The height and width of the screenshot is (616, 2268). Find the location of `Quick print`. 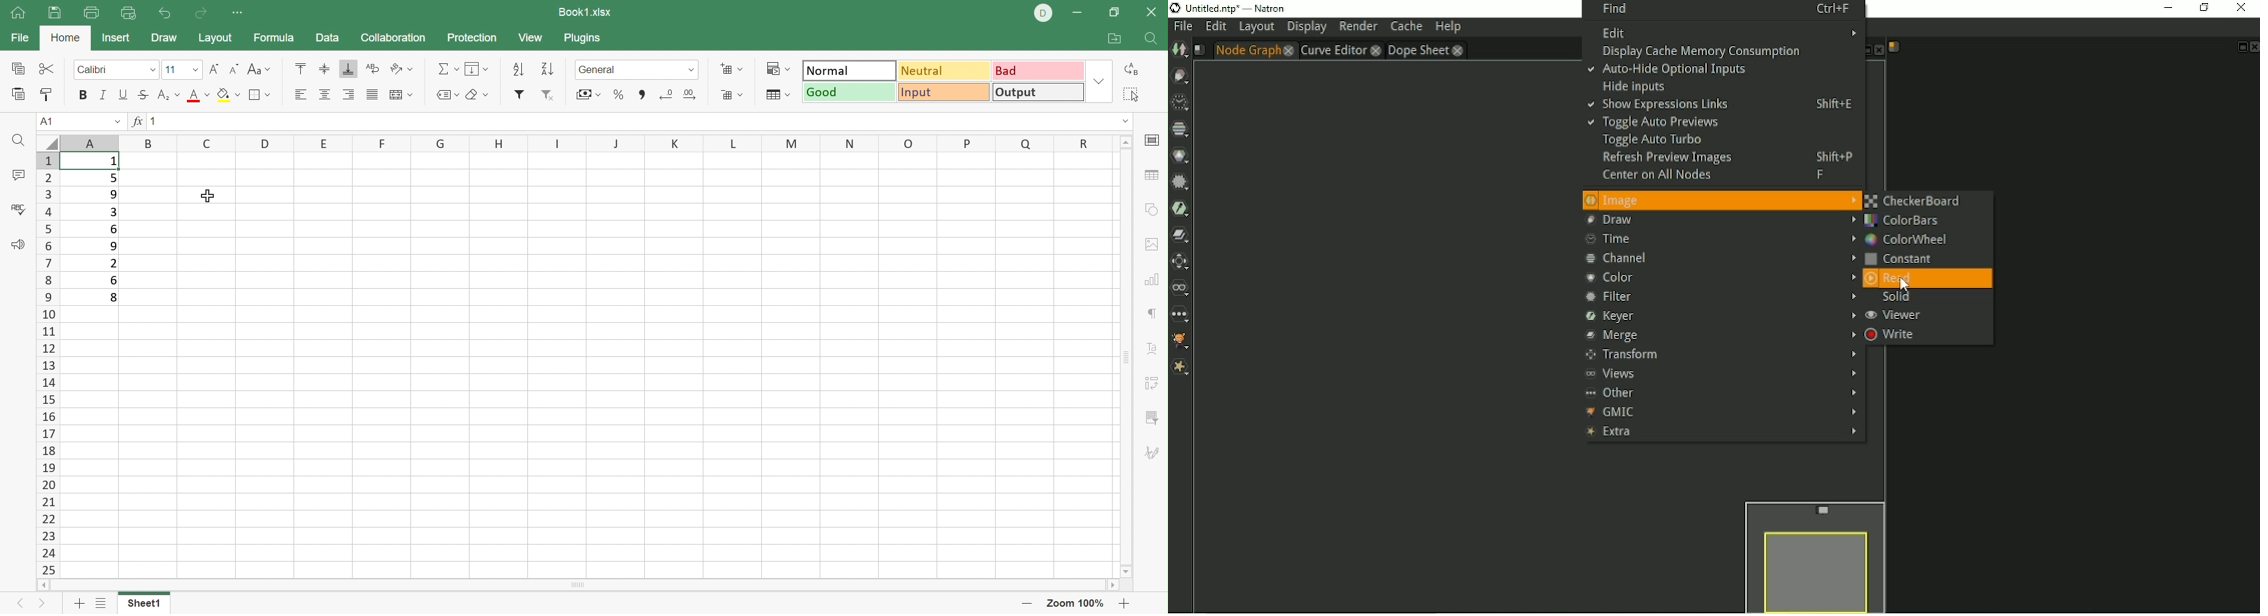

Quick print is located at coordinates (129, 15).